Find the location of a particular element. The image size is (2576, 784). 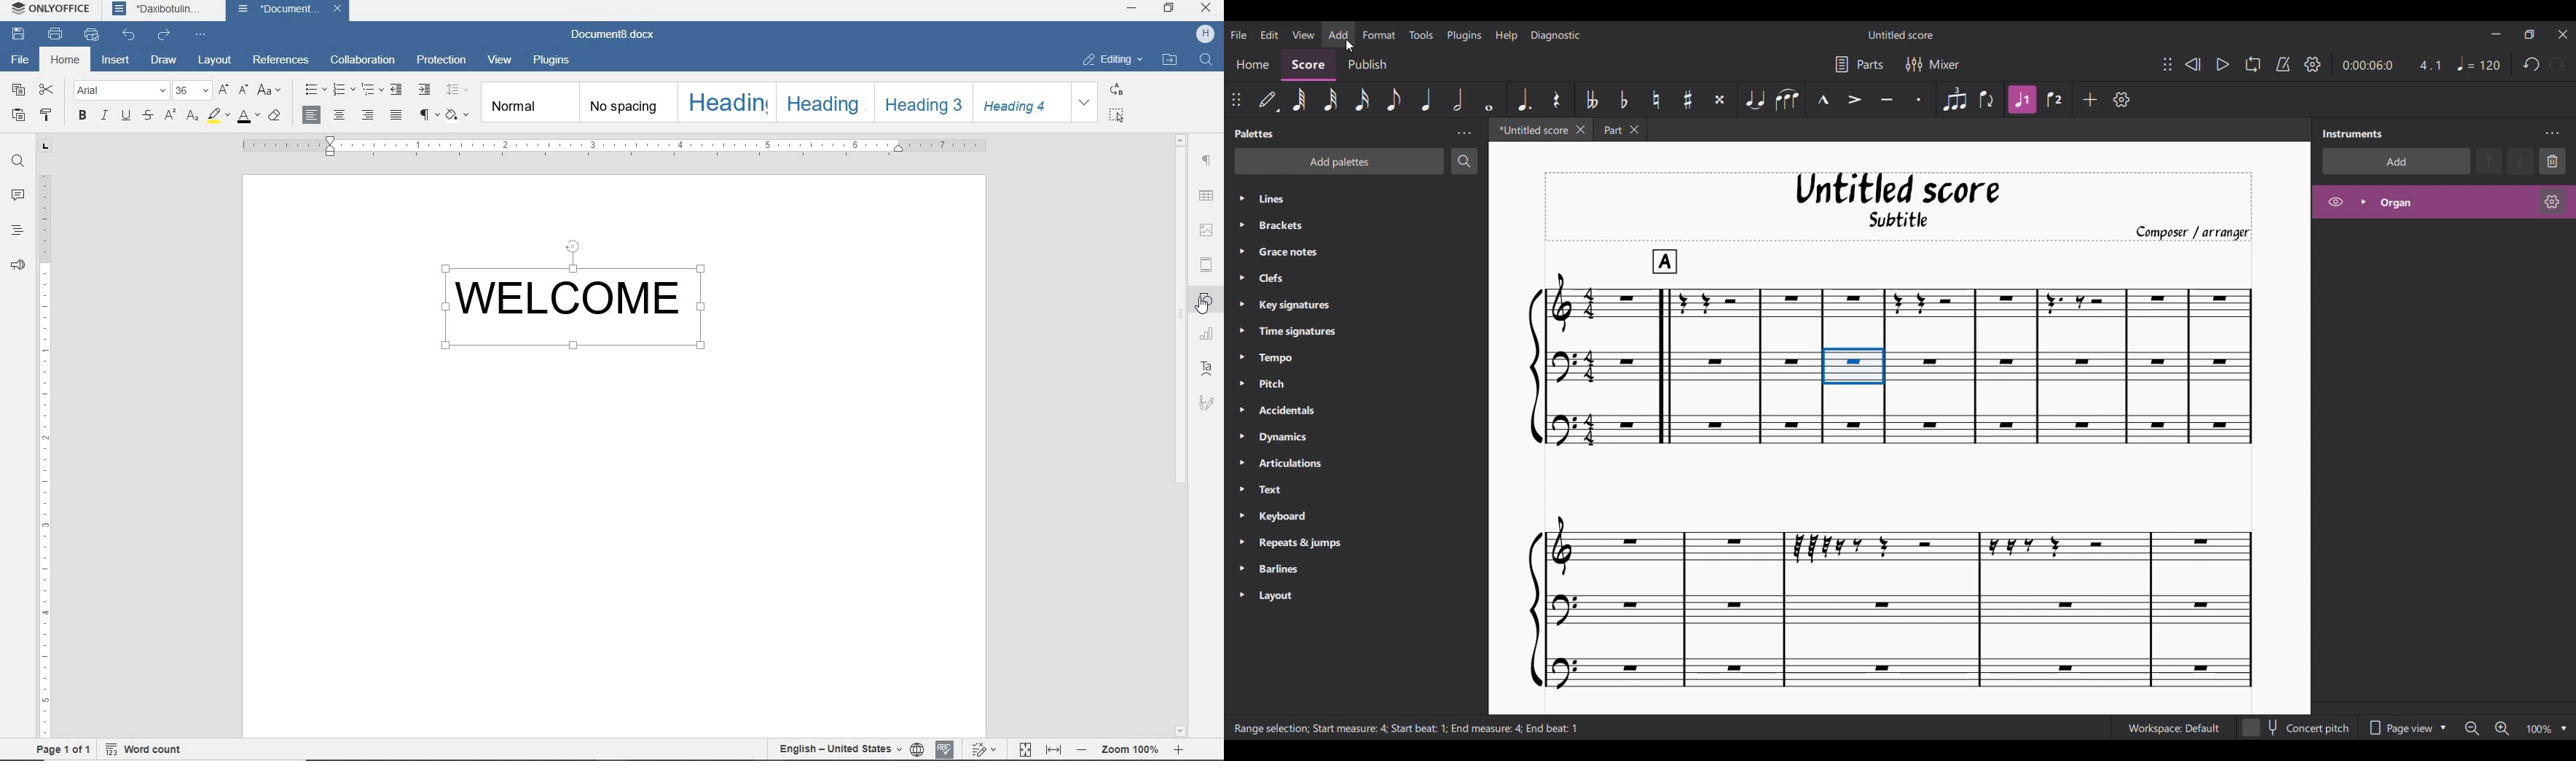

SAVE is located at coordinates (17, 33).